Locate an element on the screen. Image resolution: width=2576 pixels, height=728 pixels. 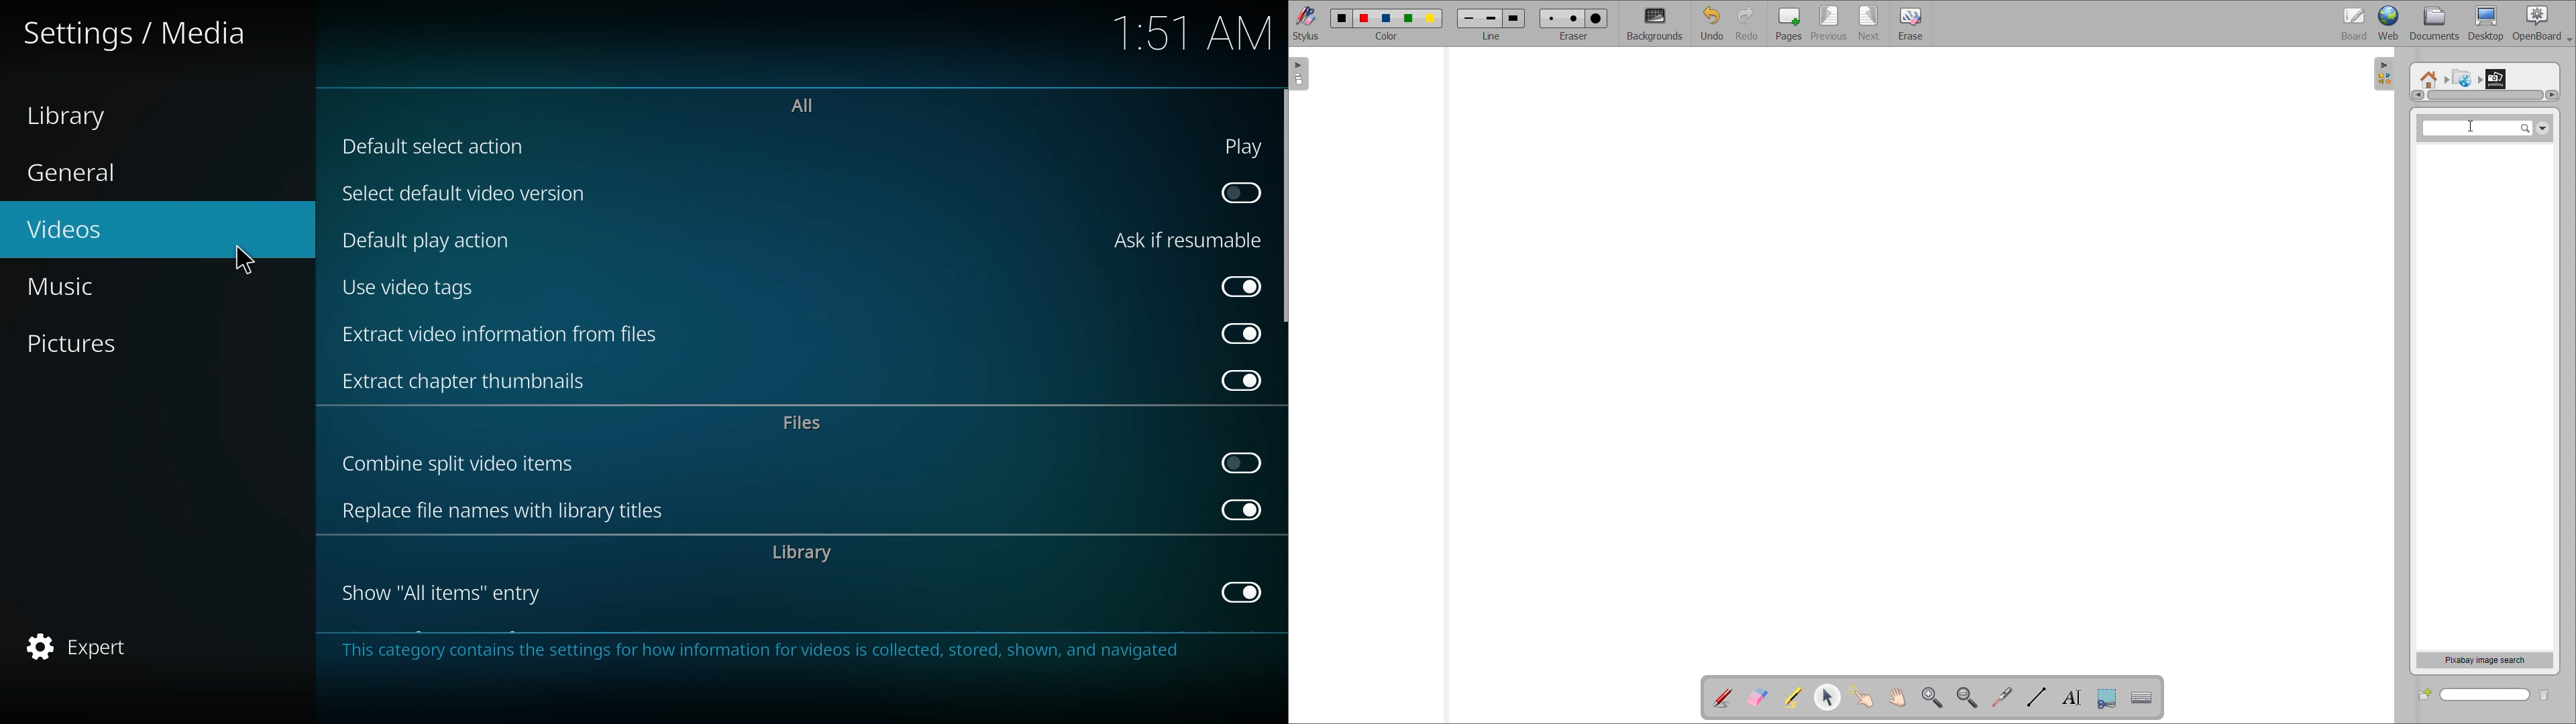
Medium eraser is located at coordinates (1572, 17).